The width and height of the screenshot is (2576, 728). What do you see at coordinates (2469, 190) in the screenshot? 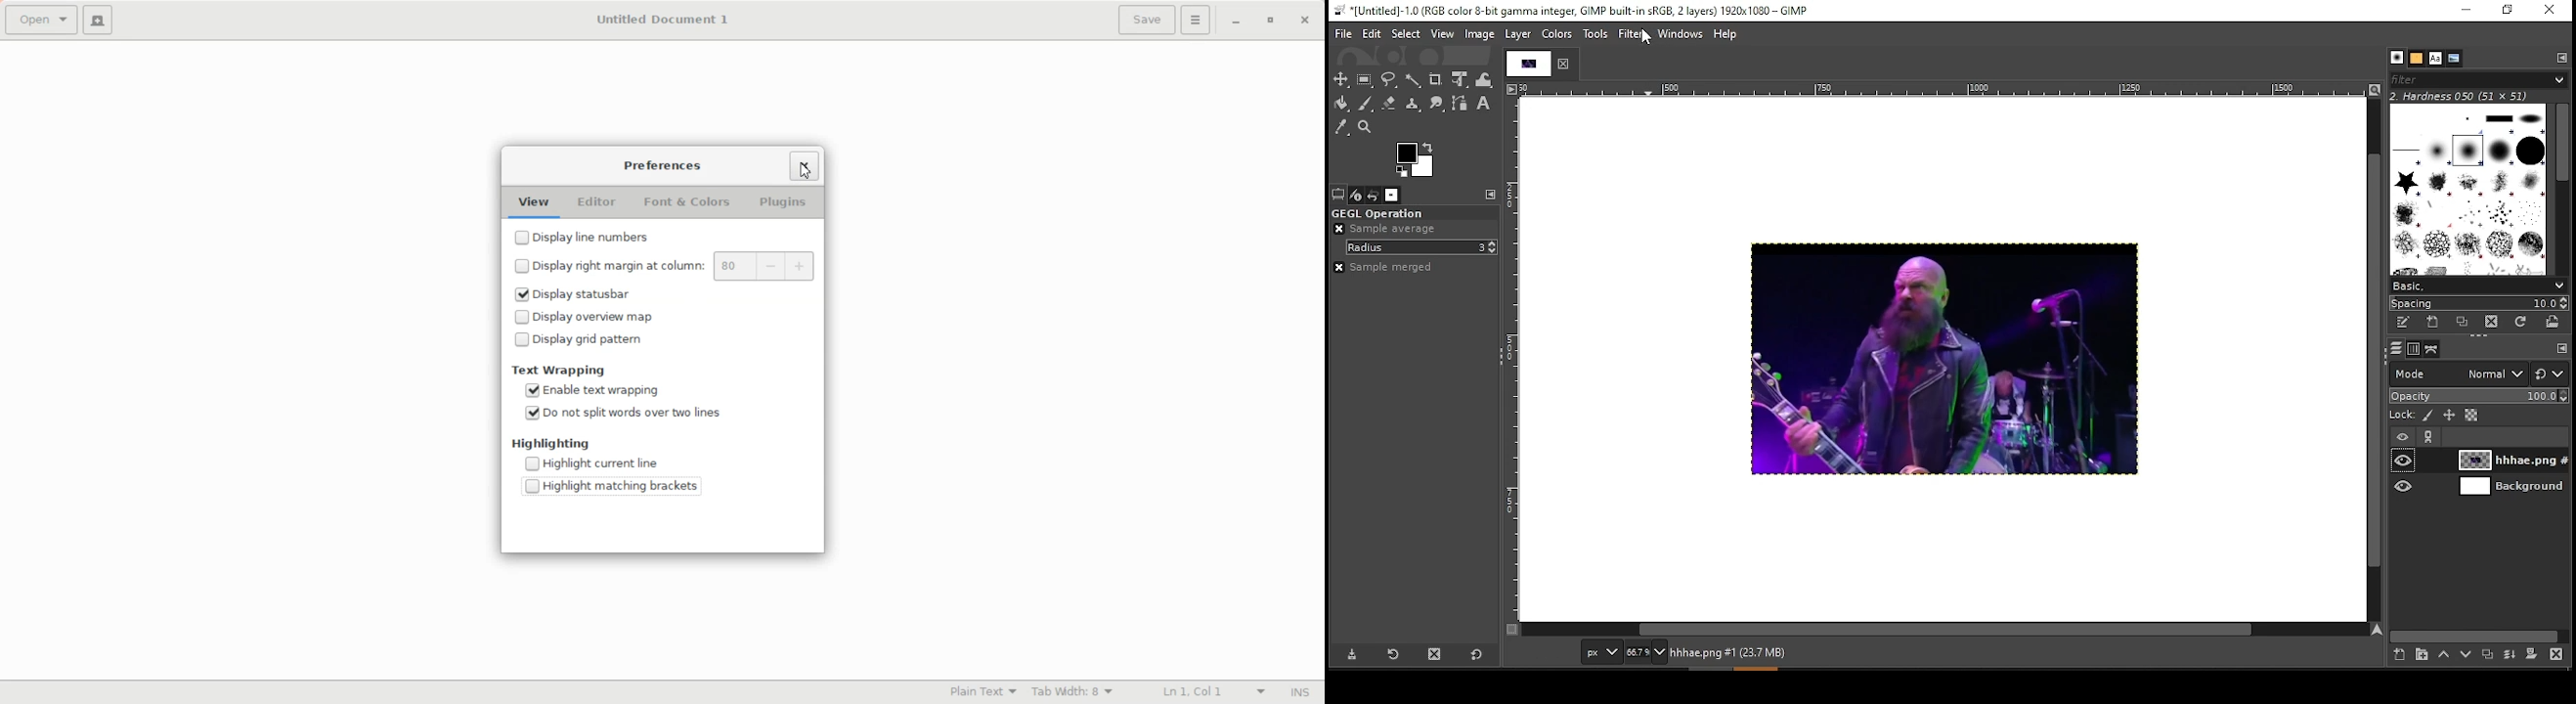
I see `brushes` at bounding box center [2469, 190].